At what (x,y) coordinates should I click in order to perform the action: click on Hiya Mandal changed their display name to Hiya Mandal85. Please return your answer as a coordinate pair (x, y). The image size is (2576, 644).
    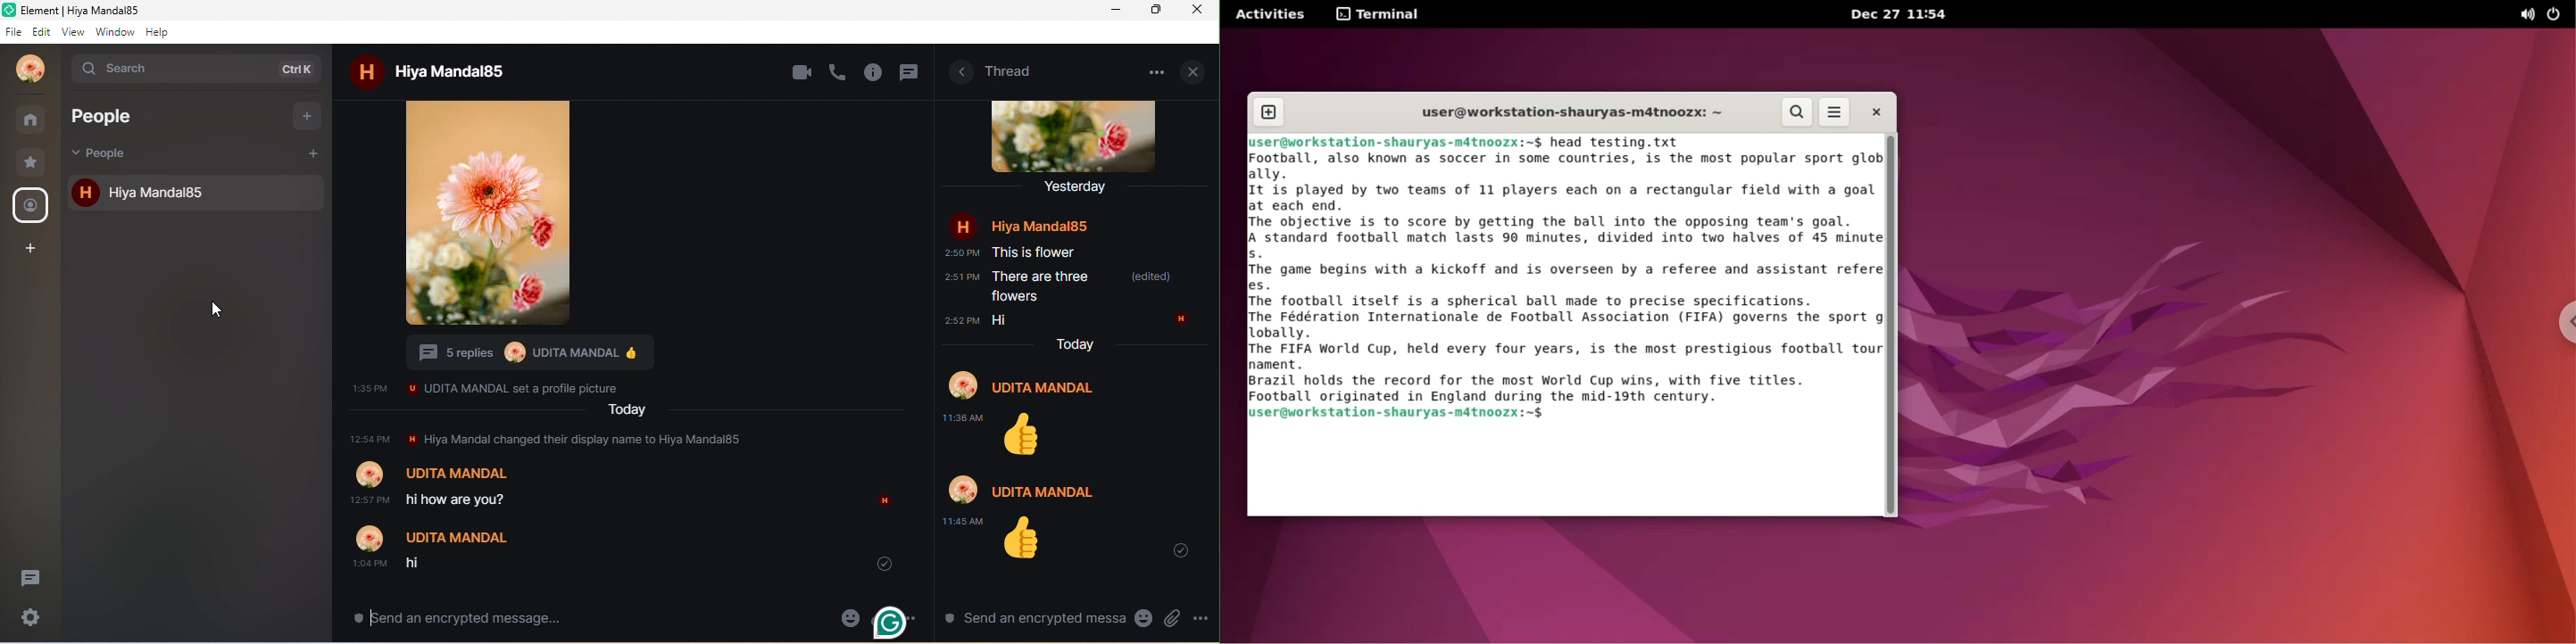
    Looking at the image, I should click on (586, 439).